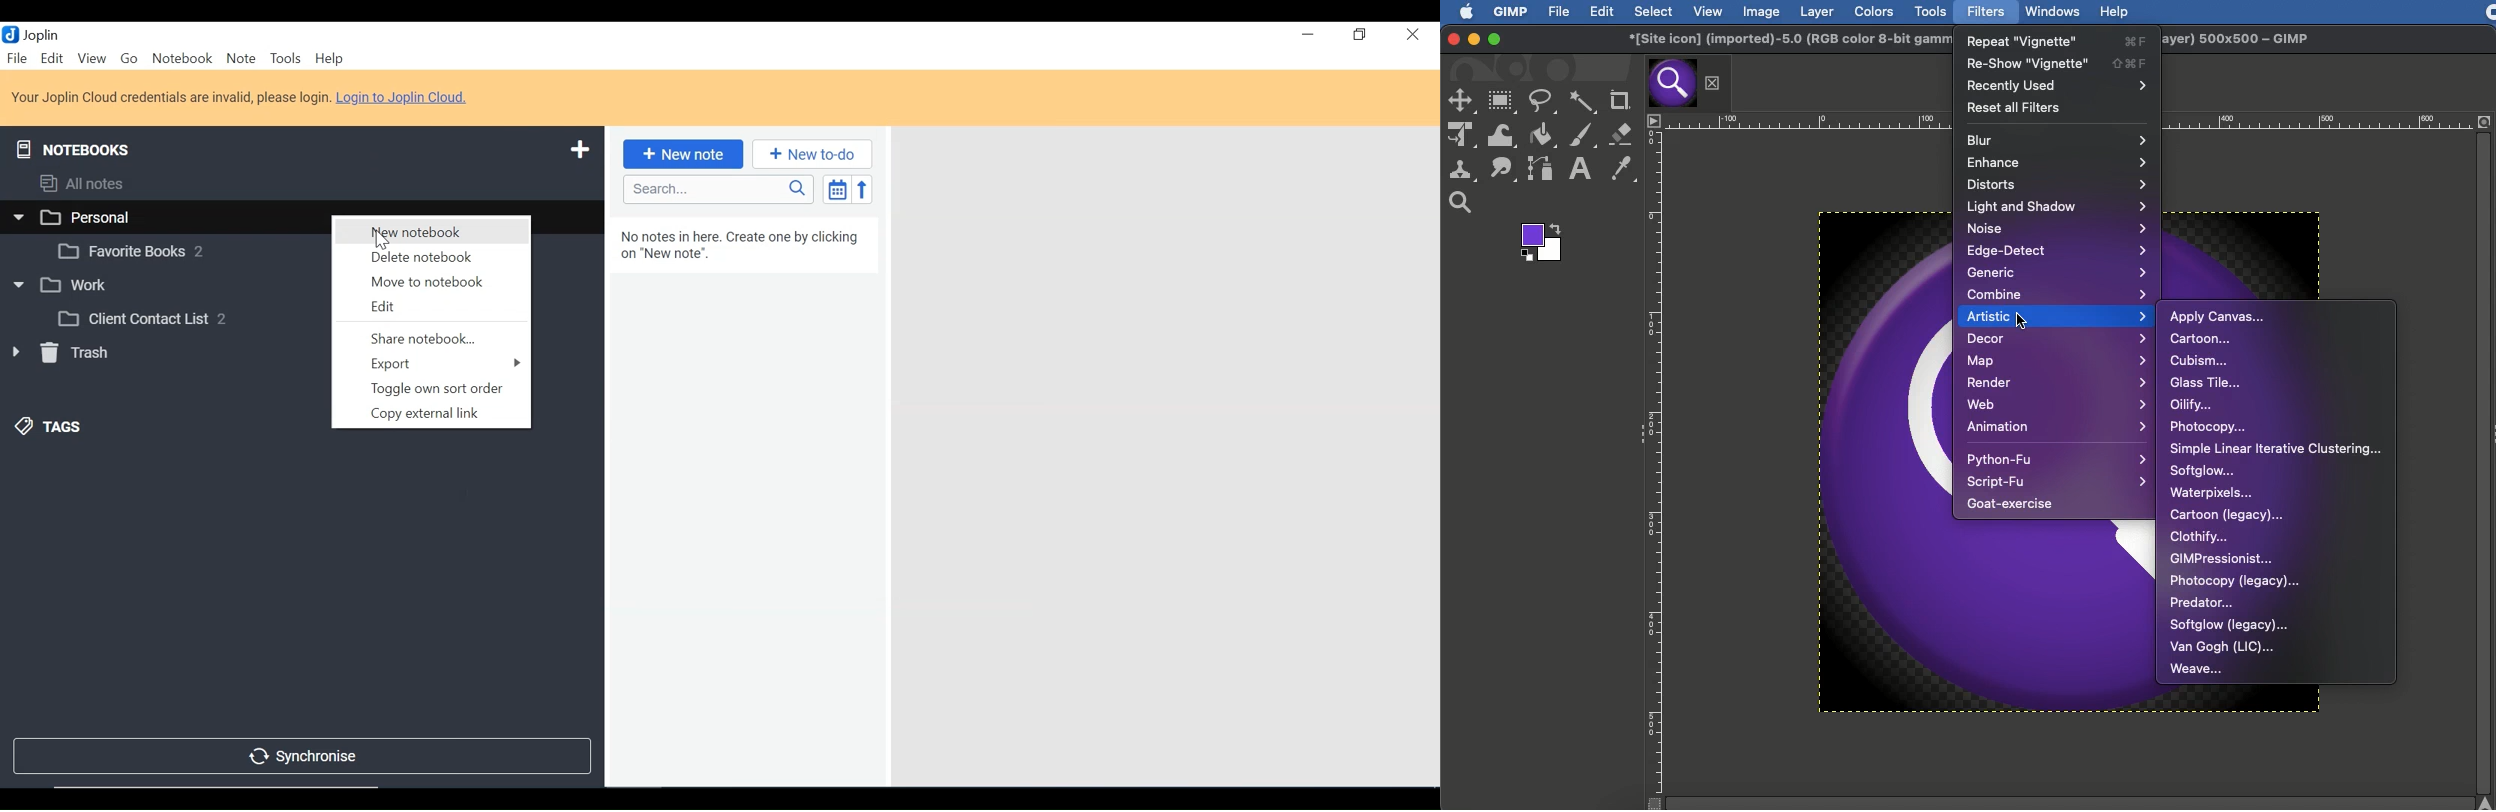 Image resolution: width=2520 pixels, height=812 pixels. I want to click on minimize, so click(1308, 37).